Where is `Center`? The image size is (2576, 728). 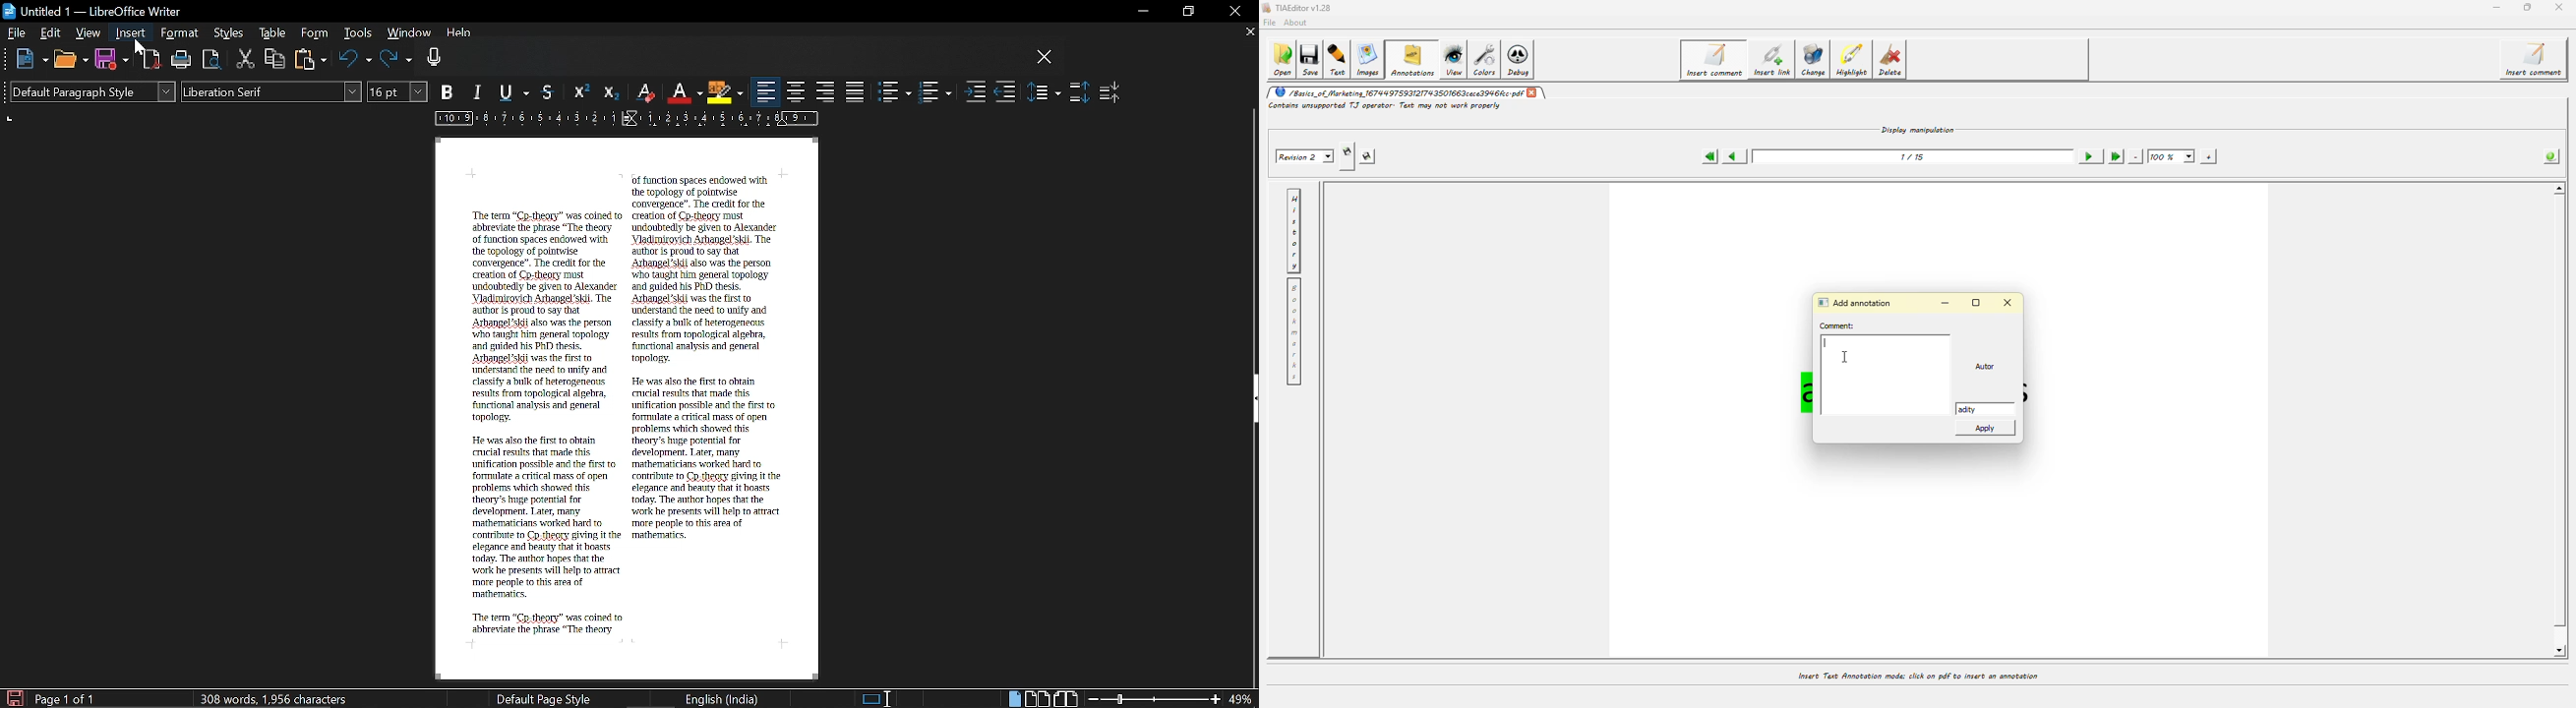
Center is located at coordinates (797, 91).